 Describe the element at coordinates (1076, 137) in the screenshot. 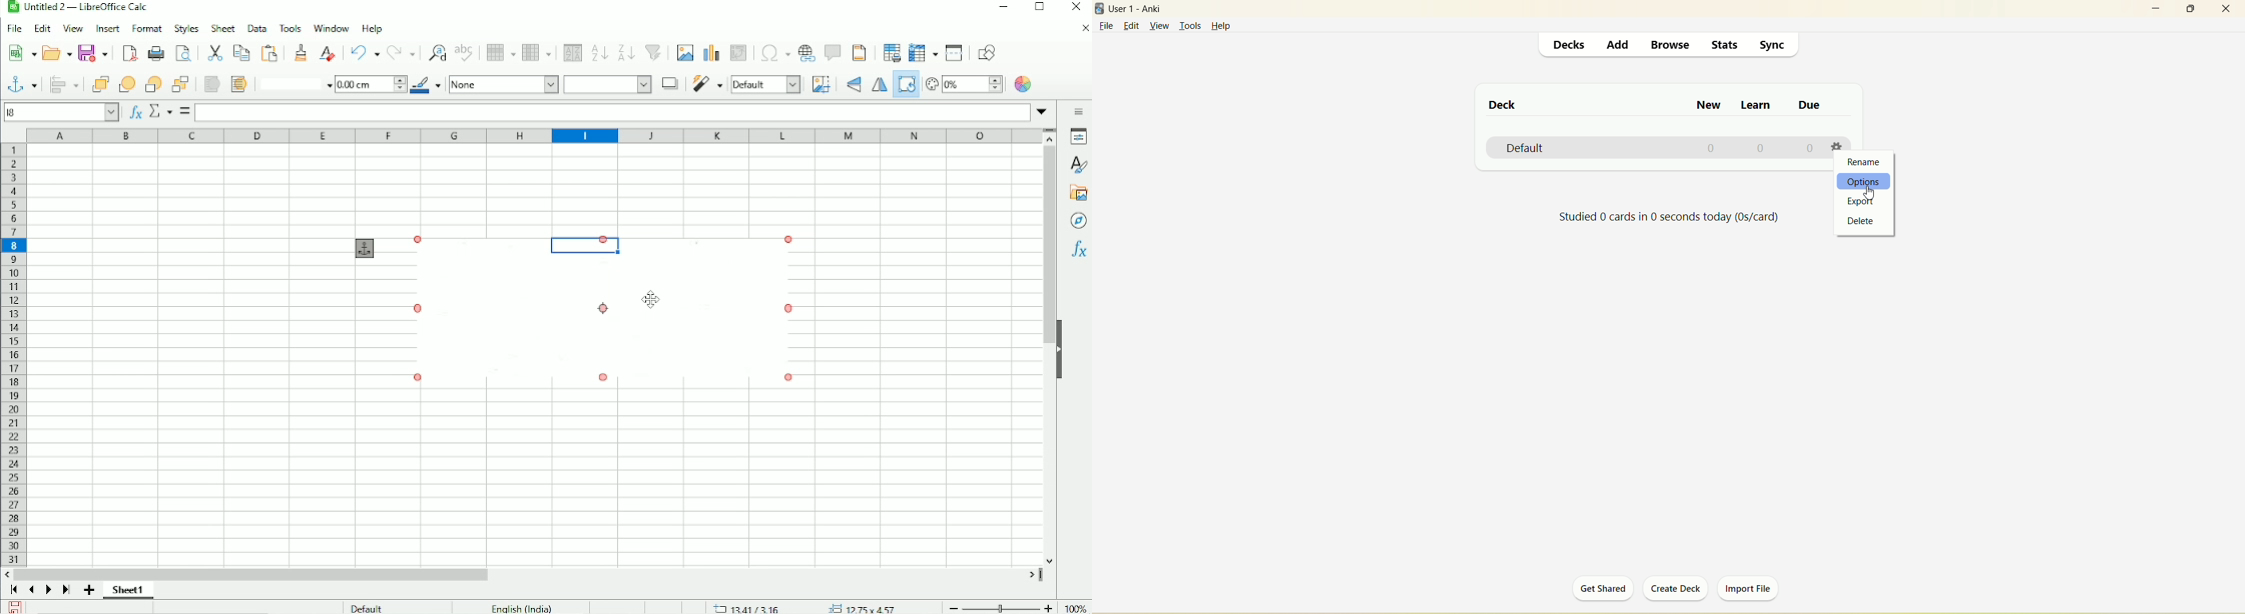

I see `Properties` at that location.